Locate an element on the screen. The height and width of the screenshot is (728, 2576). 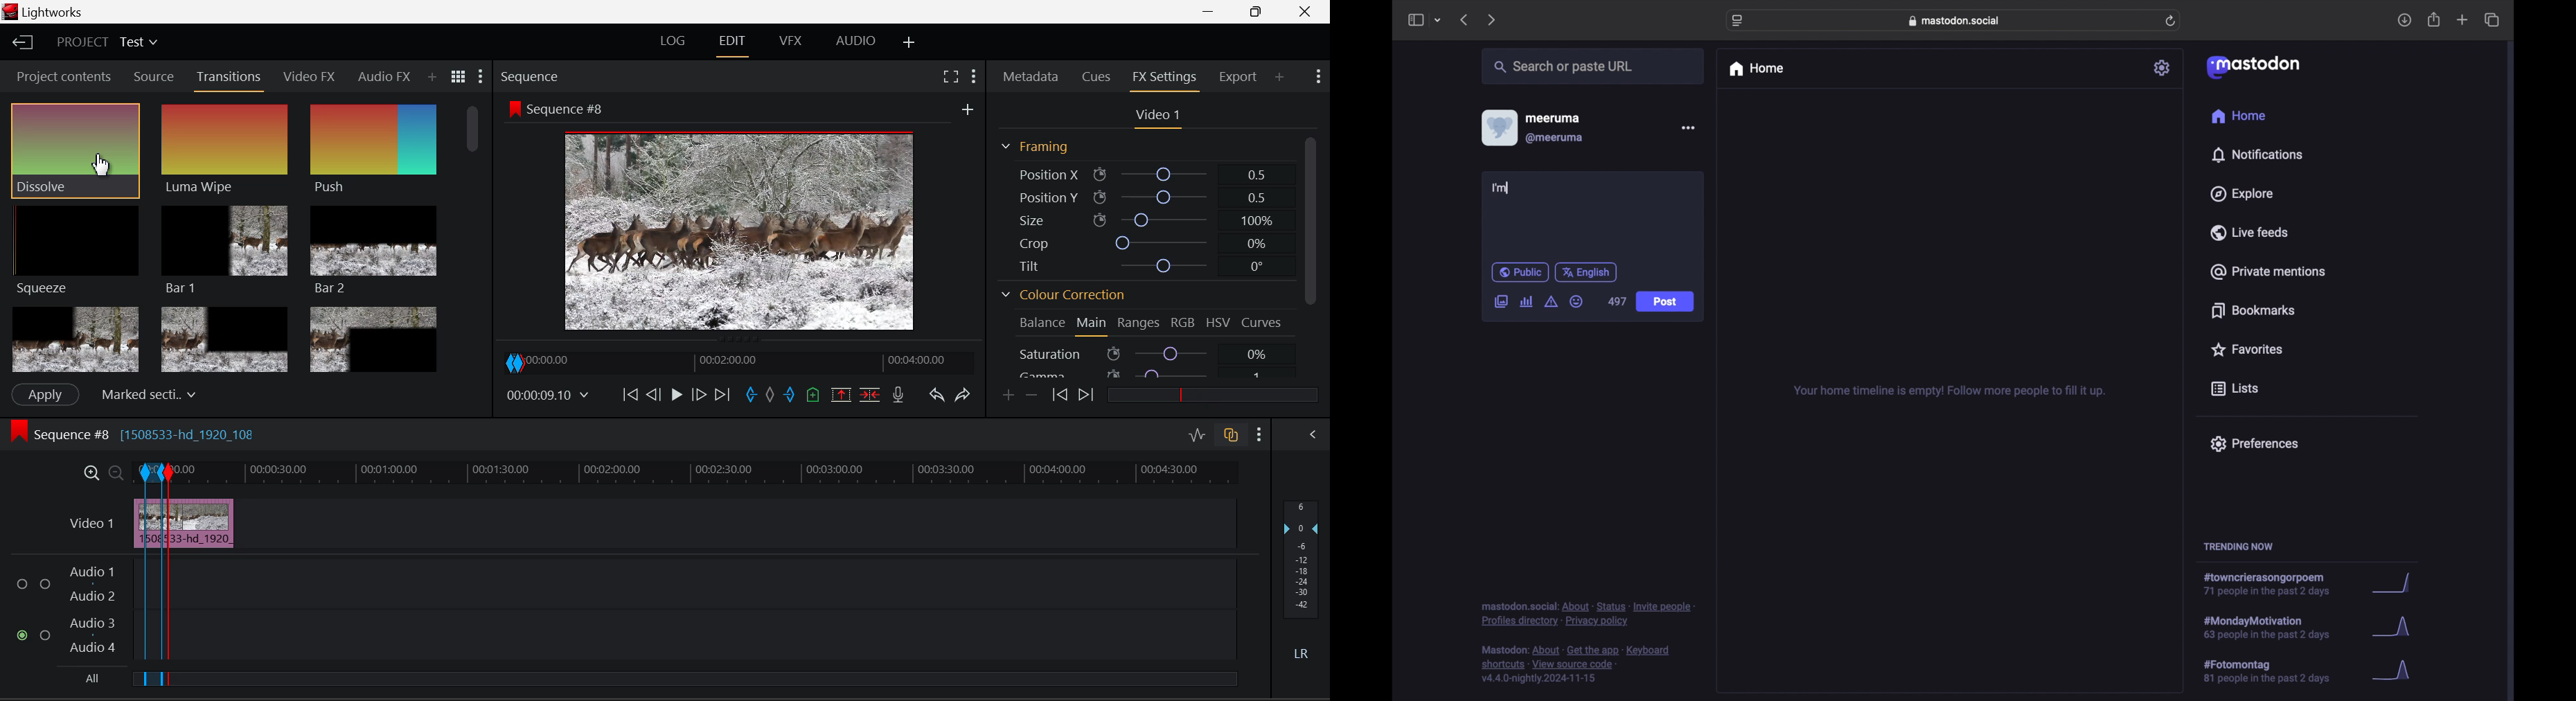
@meeruma is located at coordinates (1556, 138).